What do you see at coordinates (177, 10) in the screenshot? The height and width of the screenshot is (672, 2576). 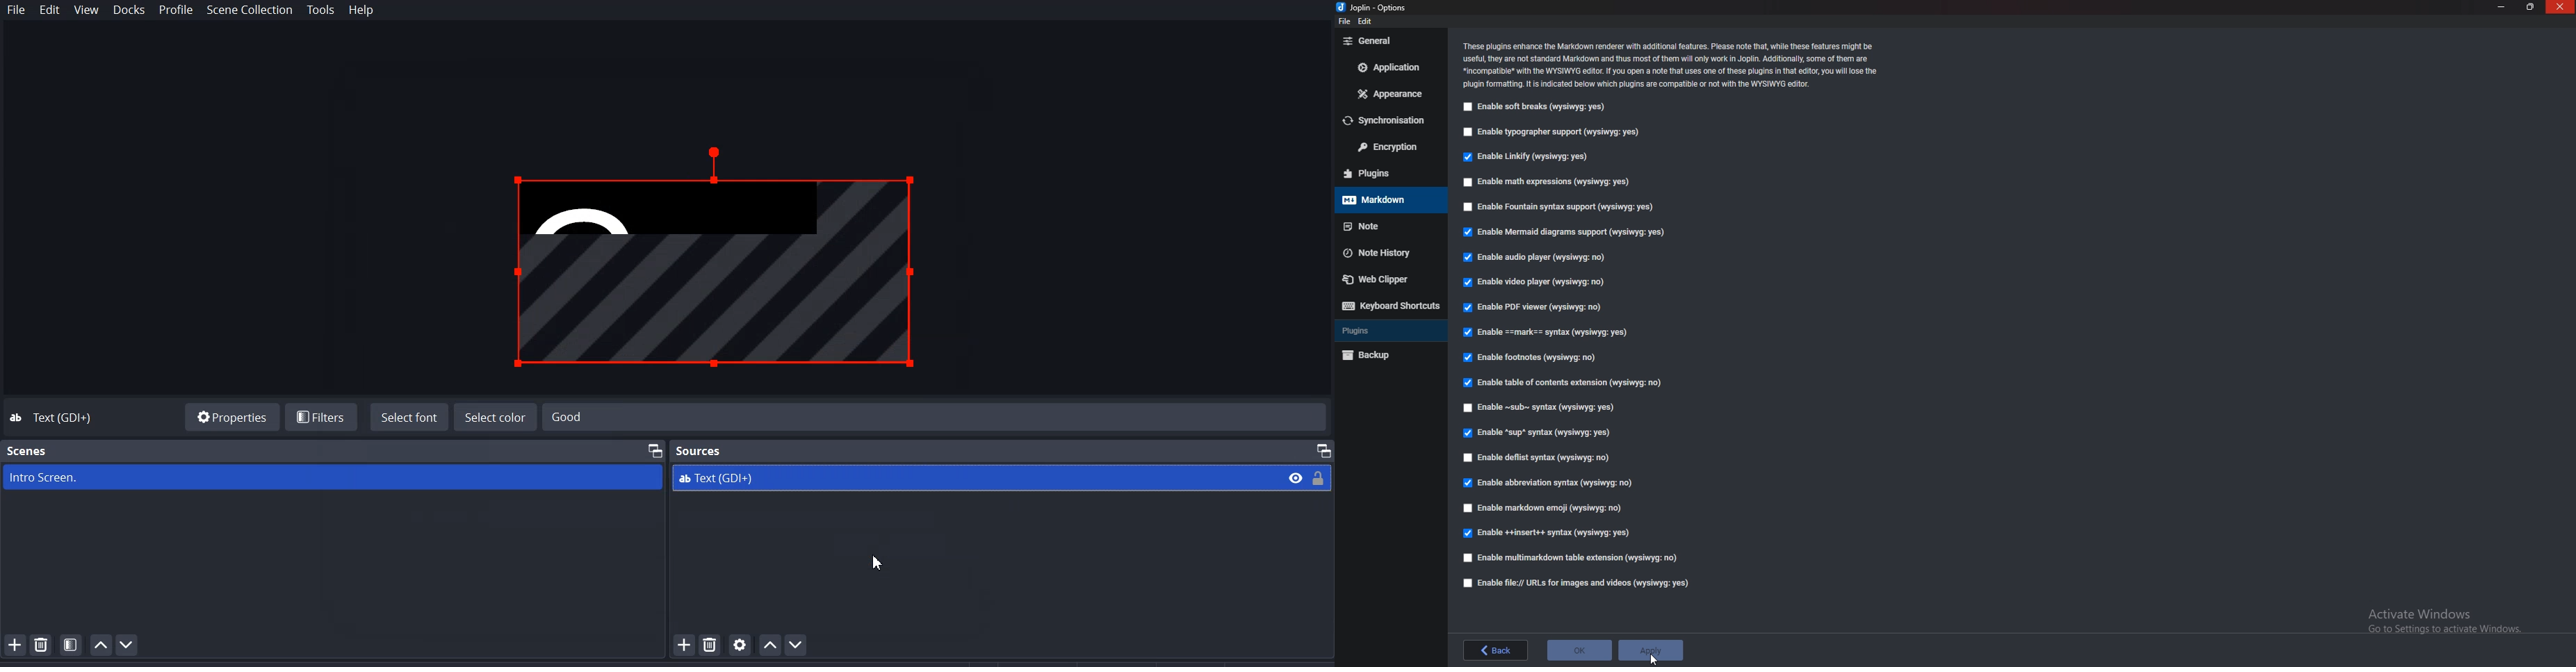 I see `Profile` at bounding box center [177, 10].